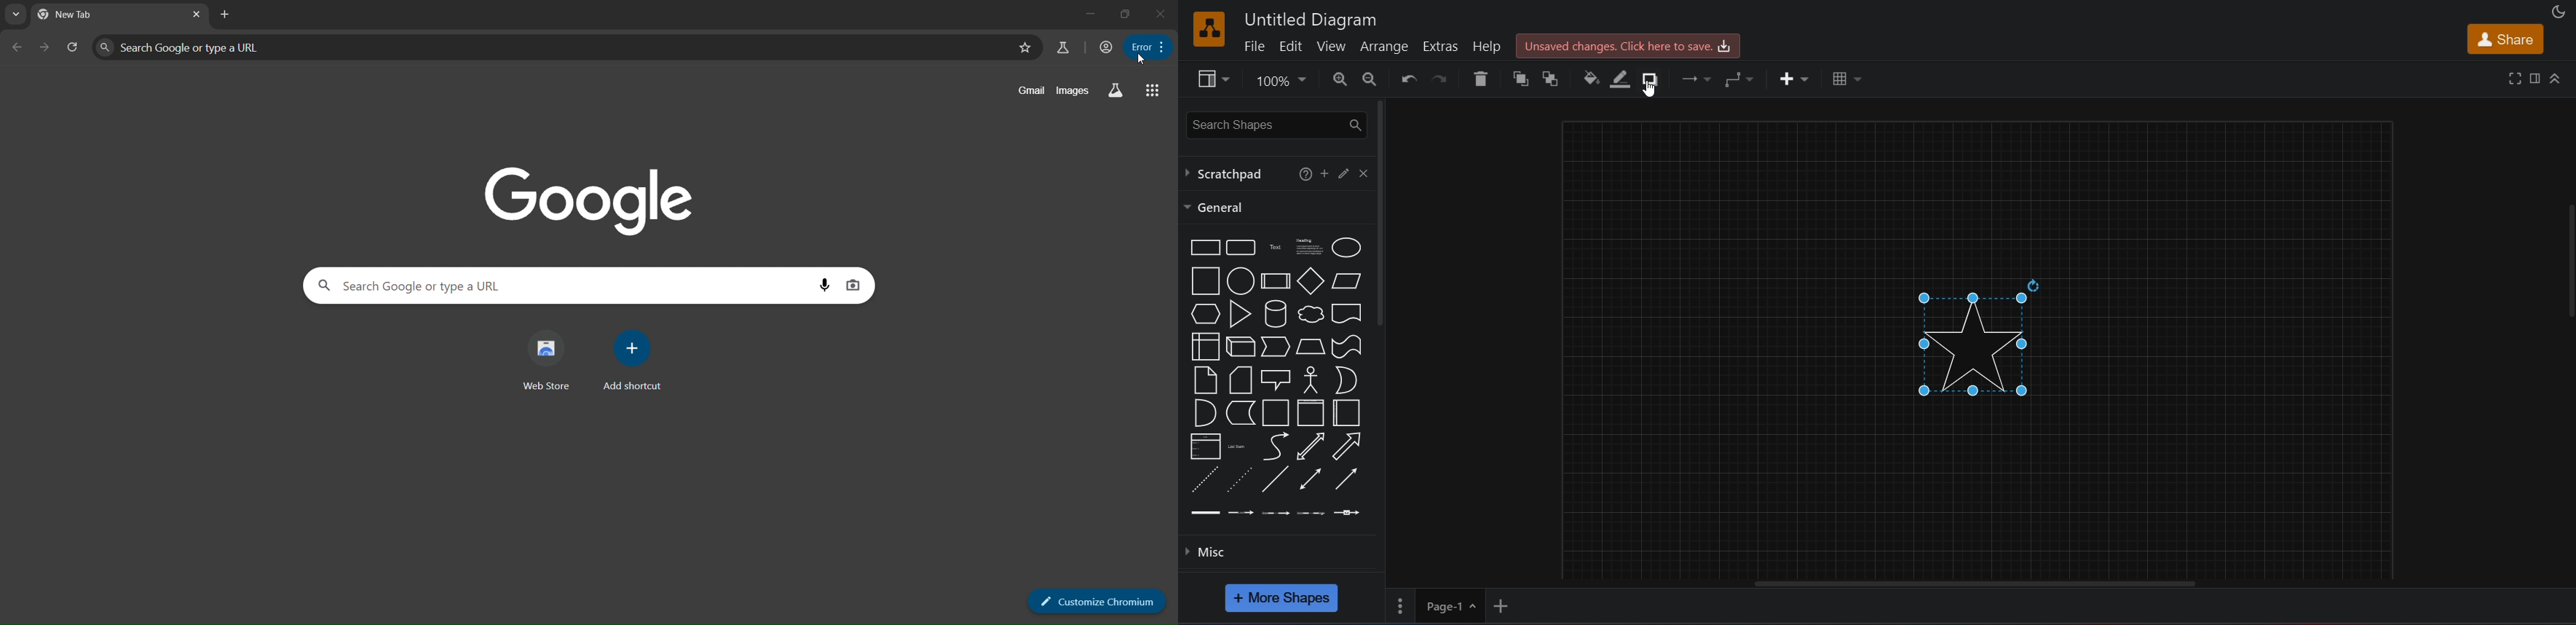  Describe the element at coordinates (1347, 379) in the screenshot. I see `or` at that location.